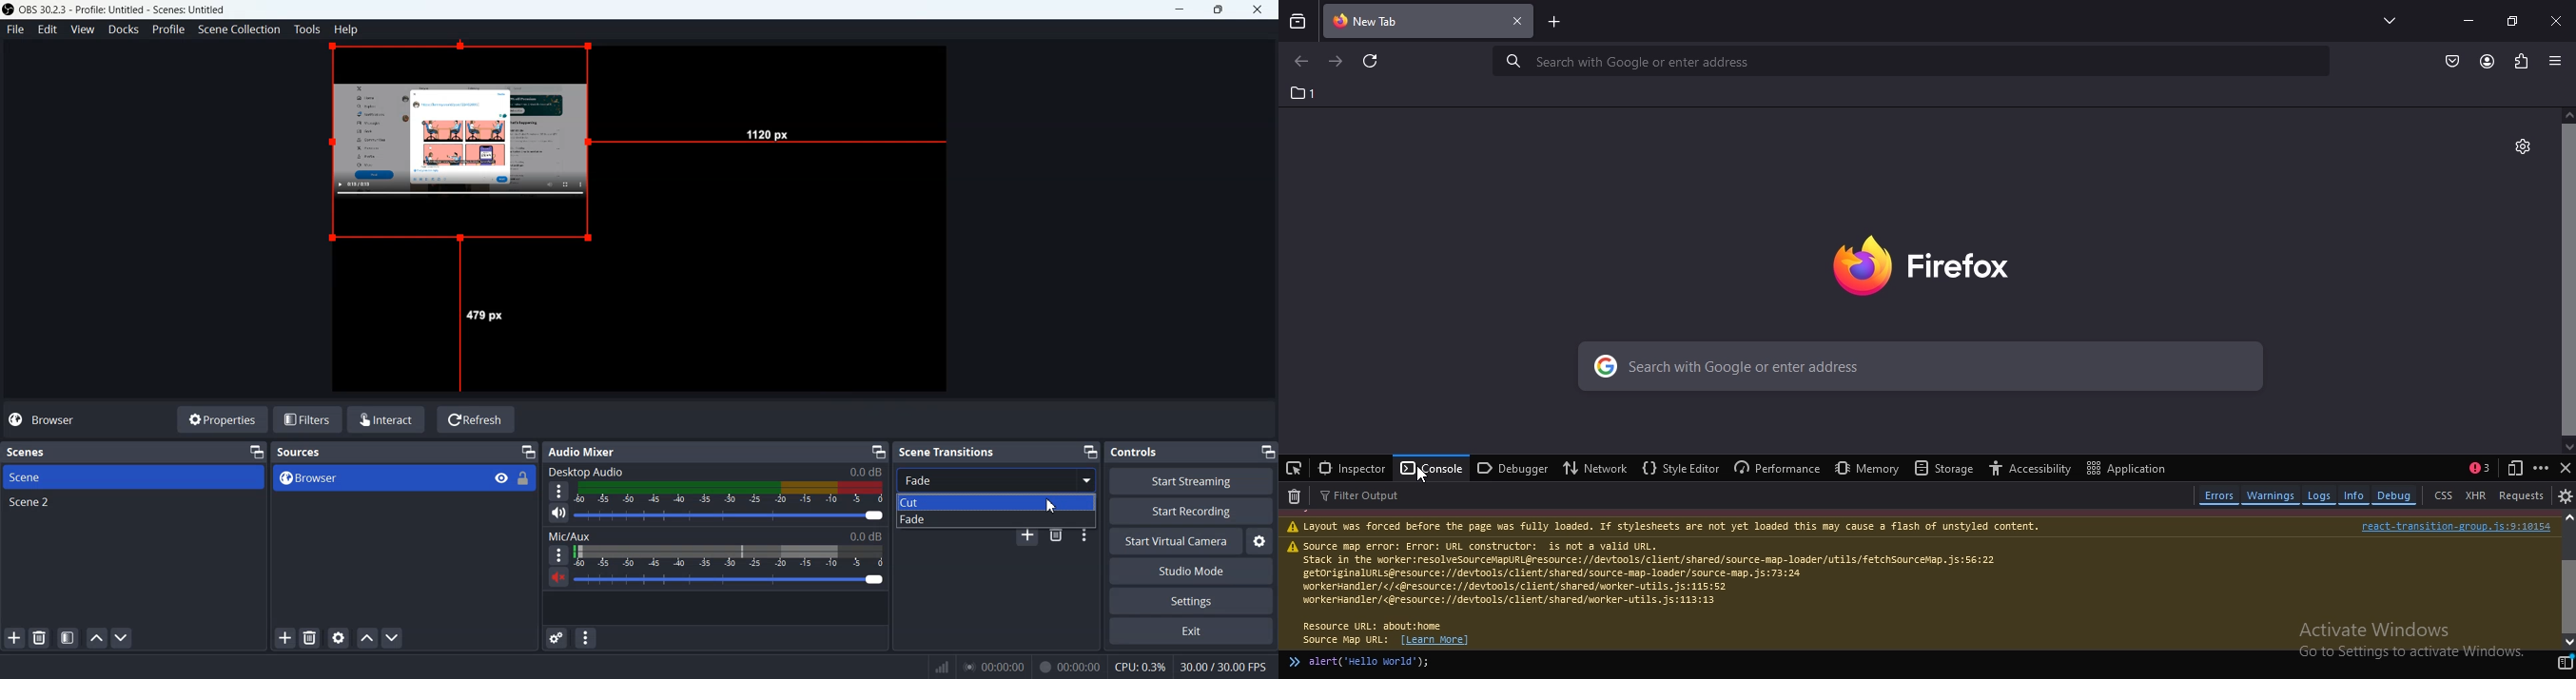  Describe the element at coordinates (1135, 452) in the screenshot. I see `Text` at that location.